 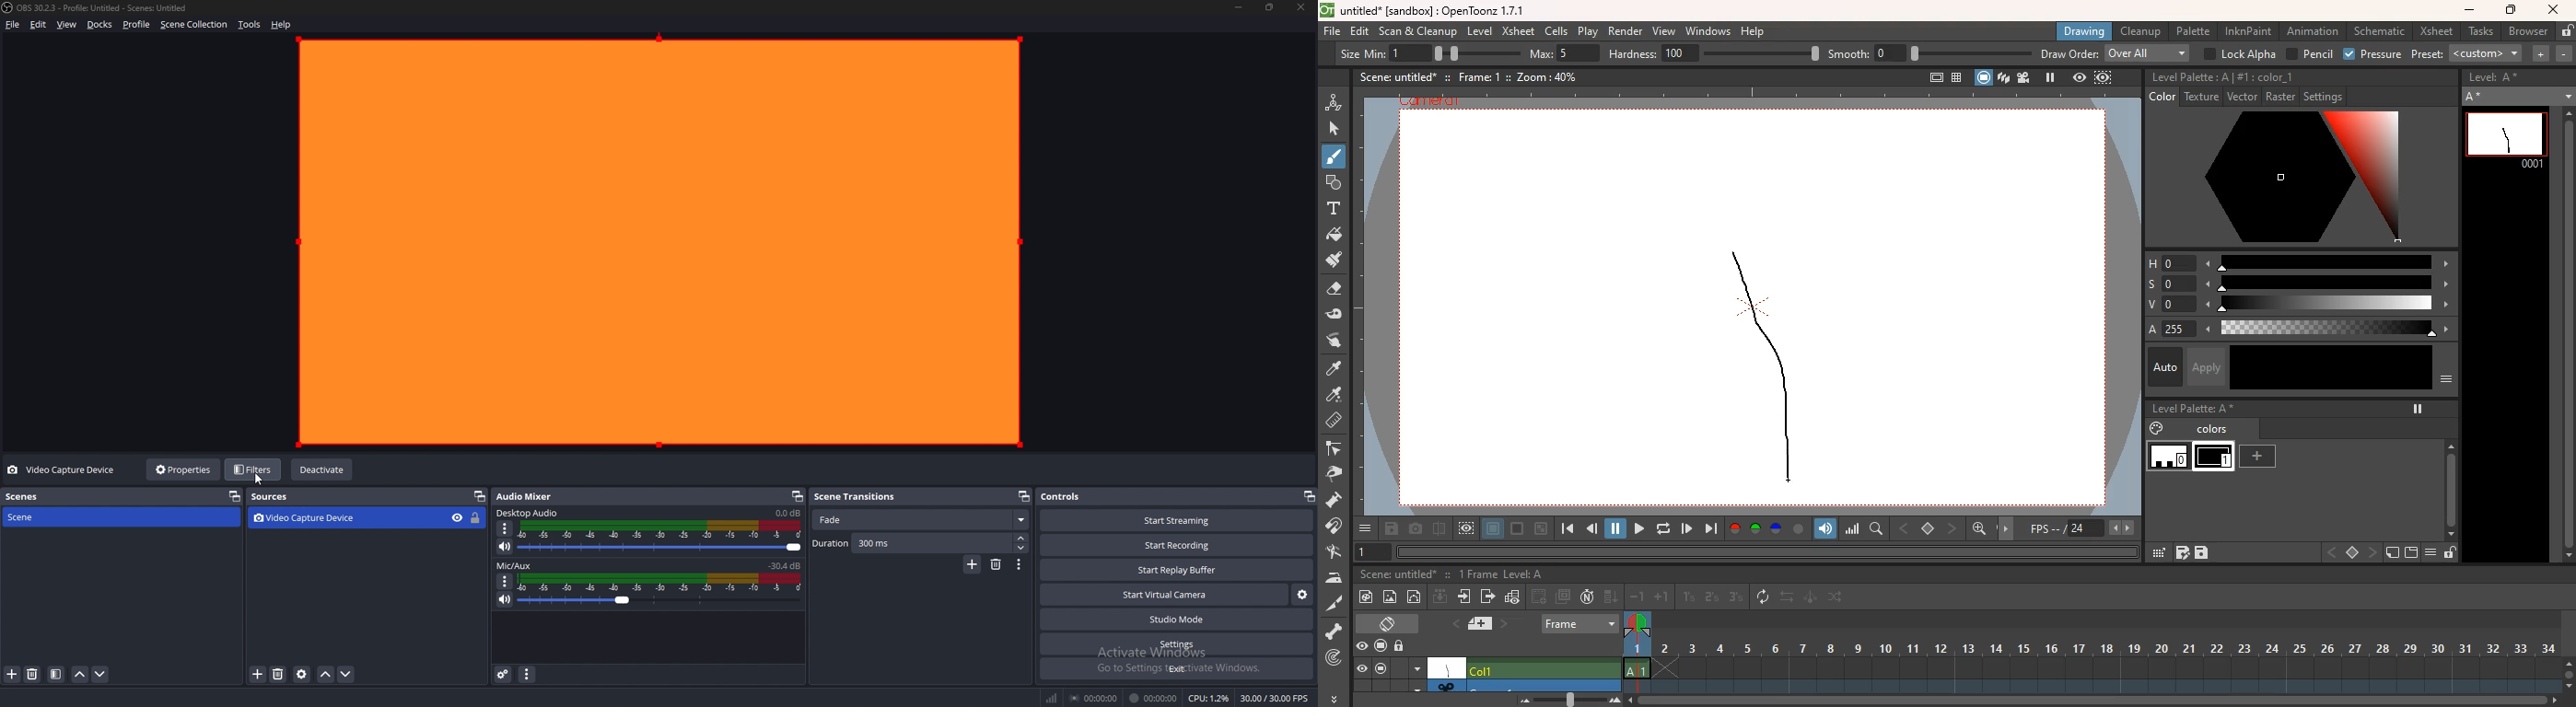 I want to click on minimize, so click(x=1240, y=8).